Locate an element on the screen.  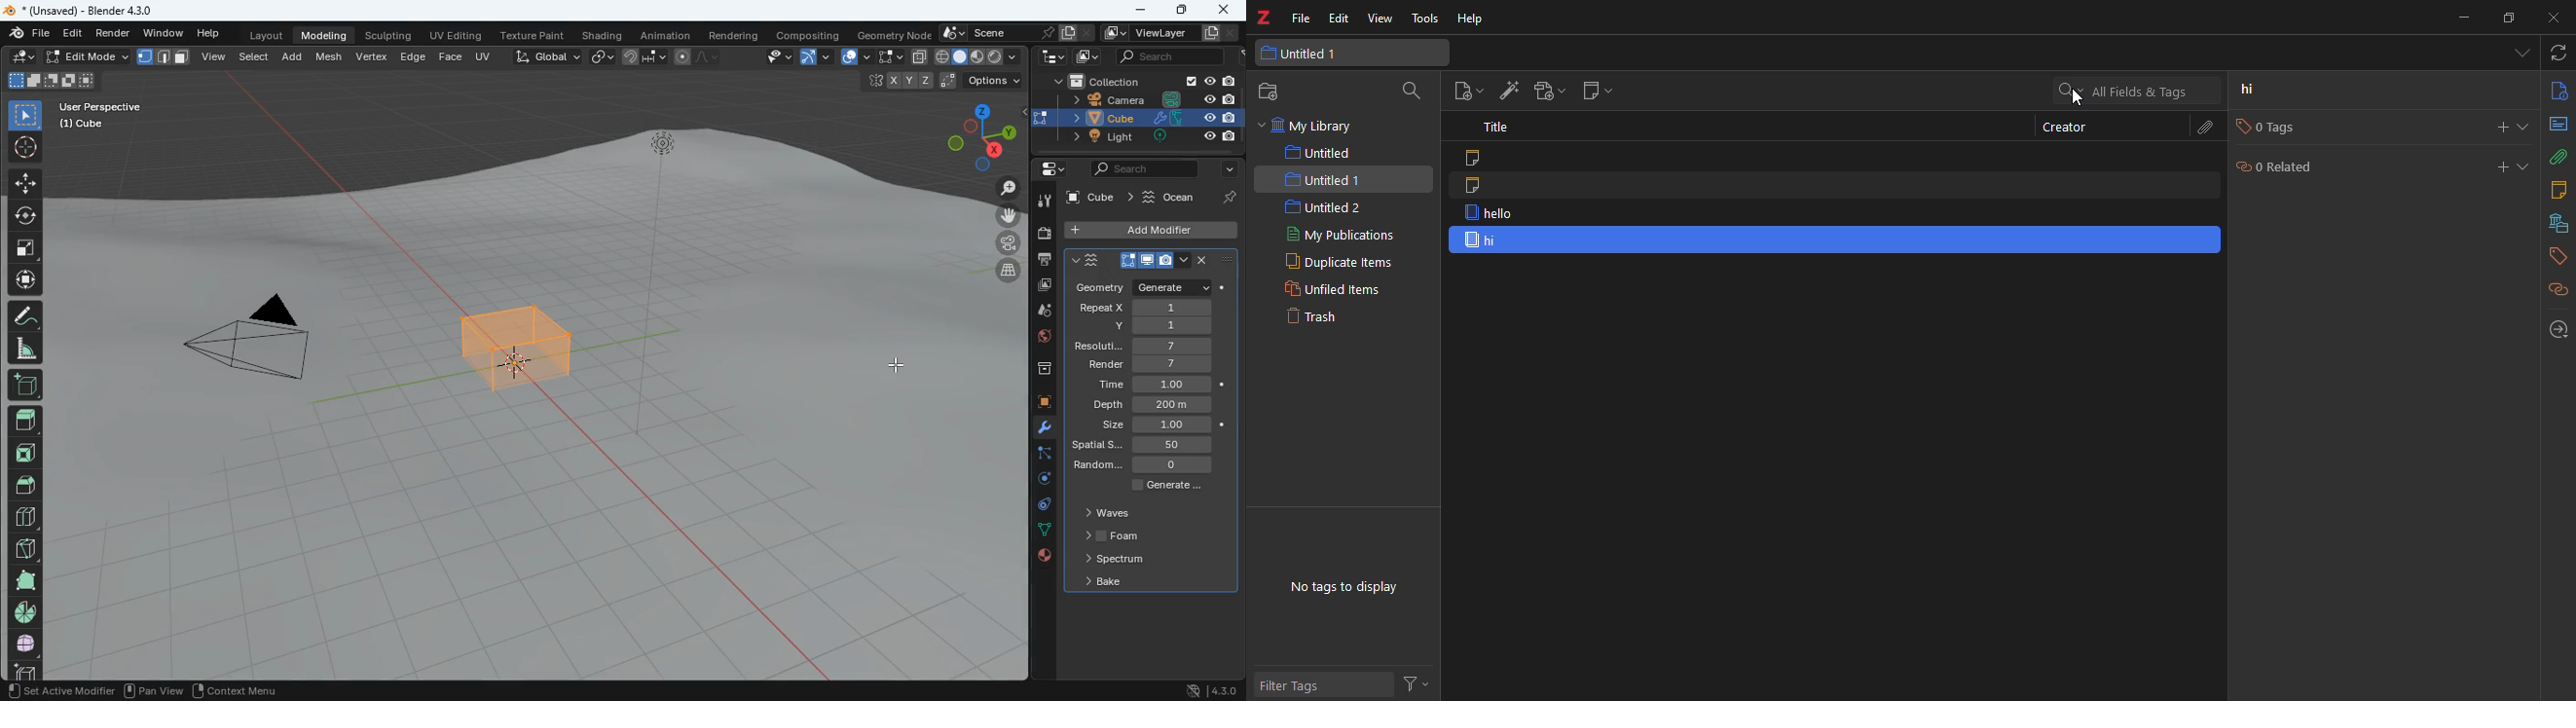
Viewayer is located at coordinates (1160, 34).